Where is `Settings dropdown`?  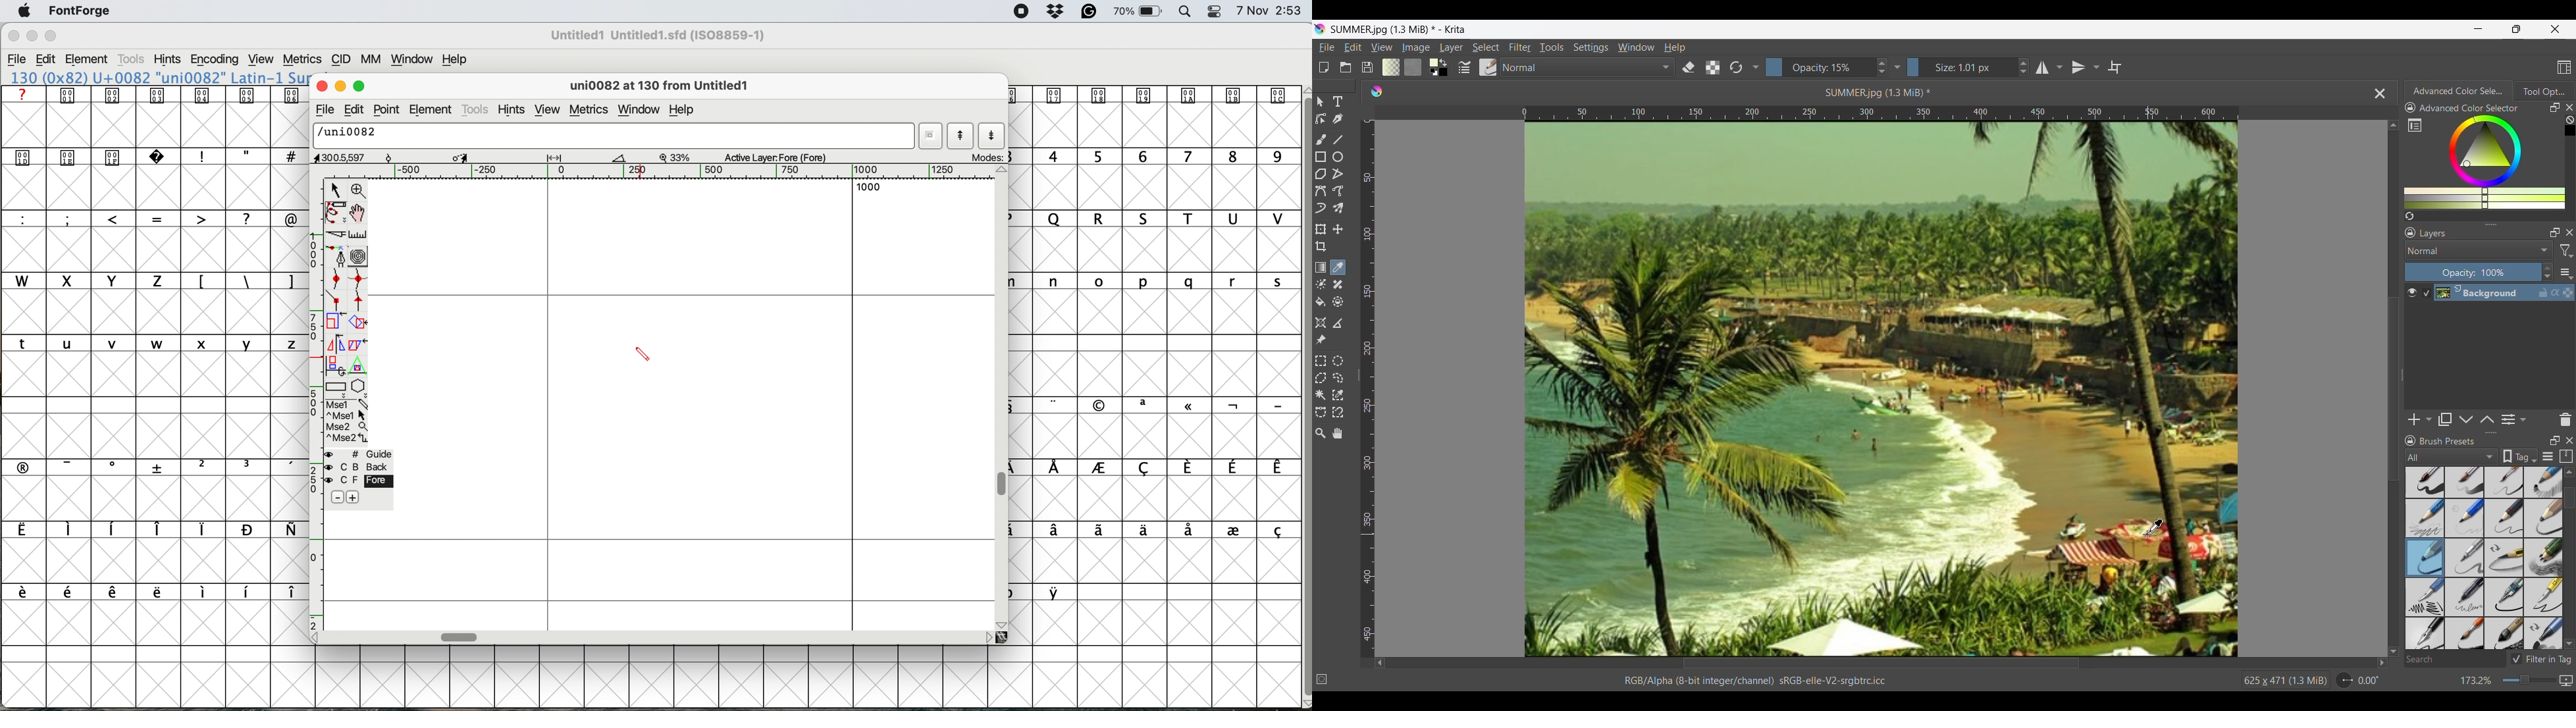
Settings dropdown is located at coordinates (1755, 66).